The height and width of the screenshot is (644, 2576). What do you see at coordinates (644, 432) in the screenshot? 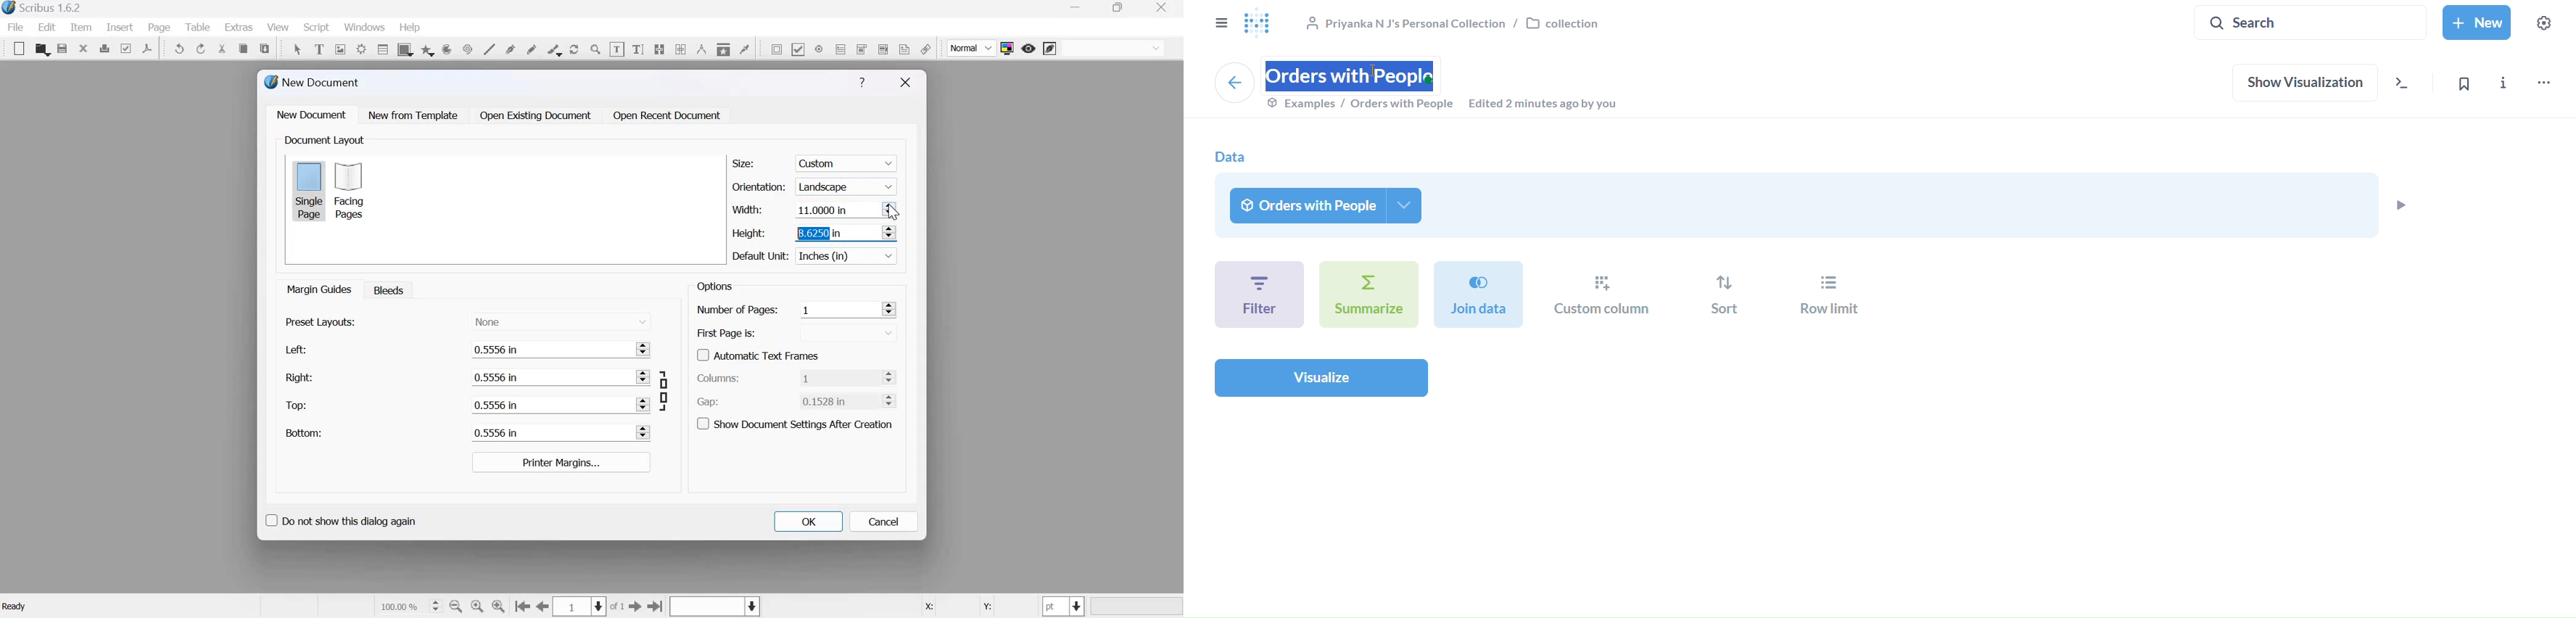
I see `Increase and Decrease` at bounding box center [644, 432].